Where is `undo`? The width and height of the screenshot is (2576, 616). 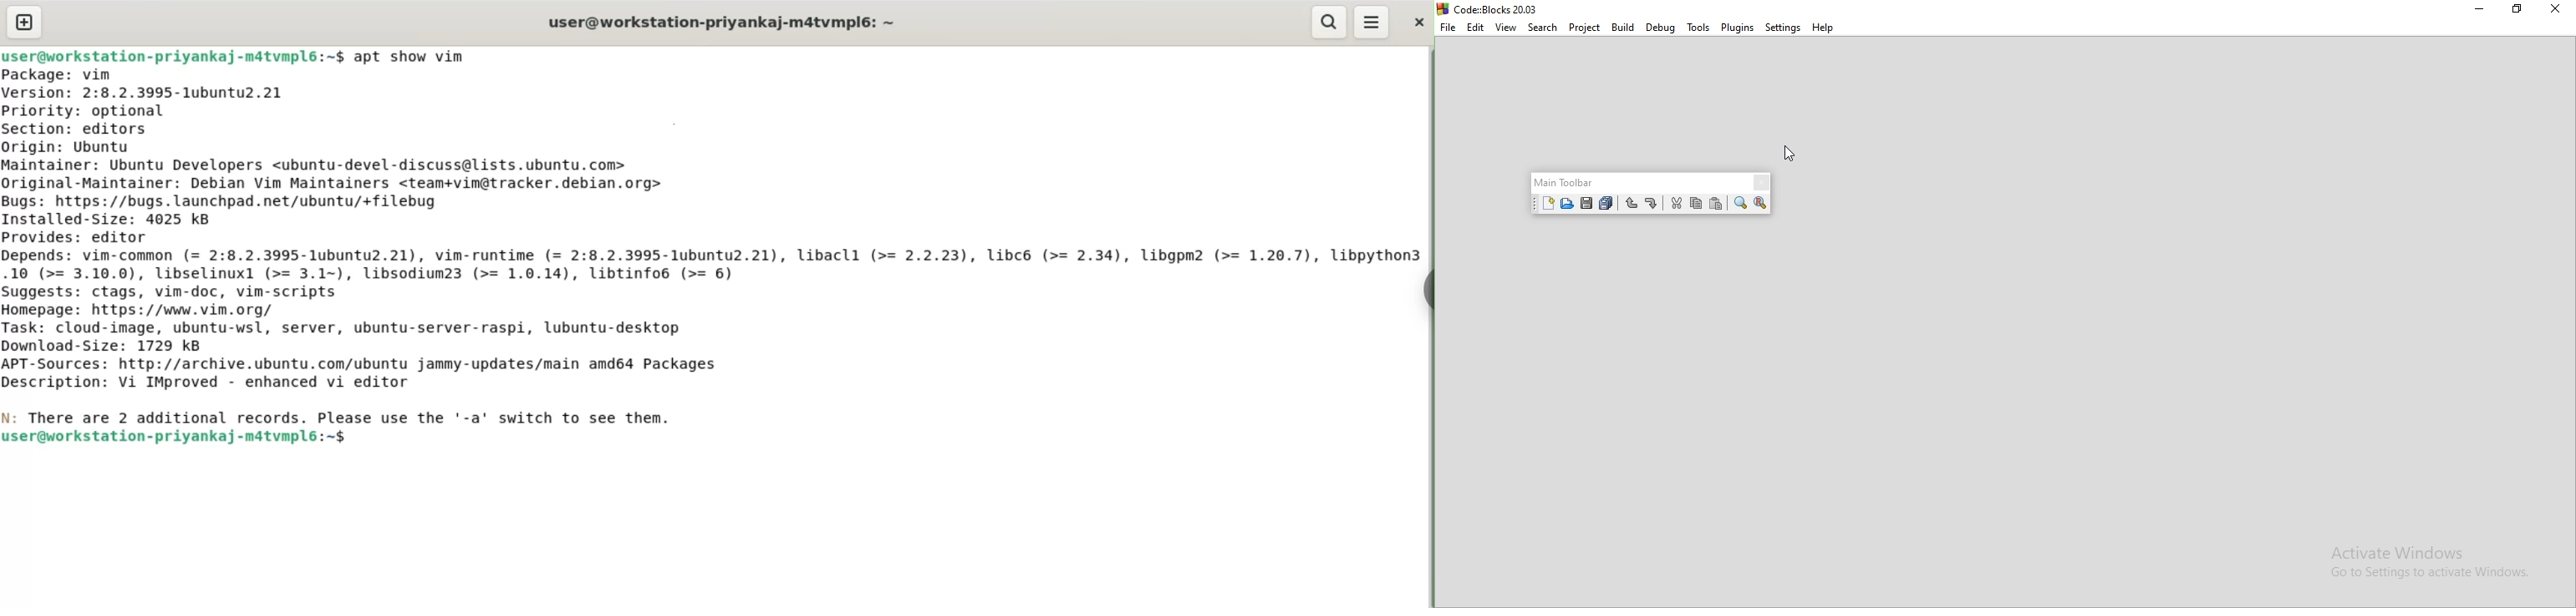 undo is located at coordinates (1628, 205).